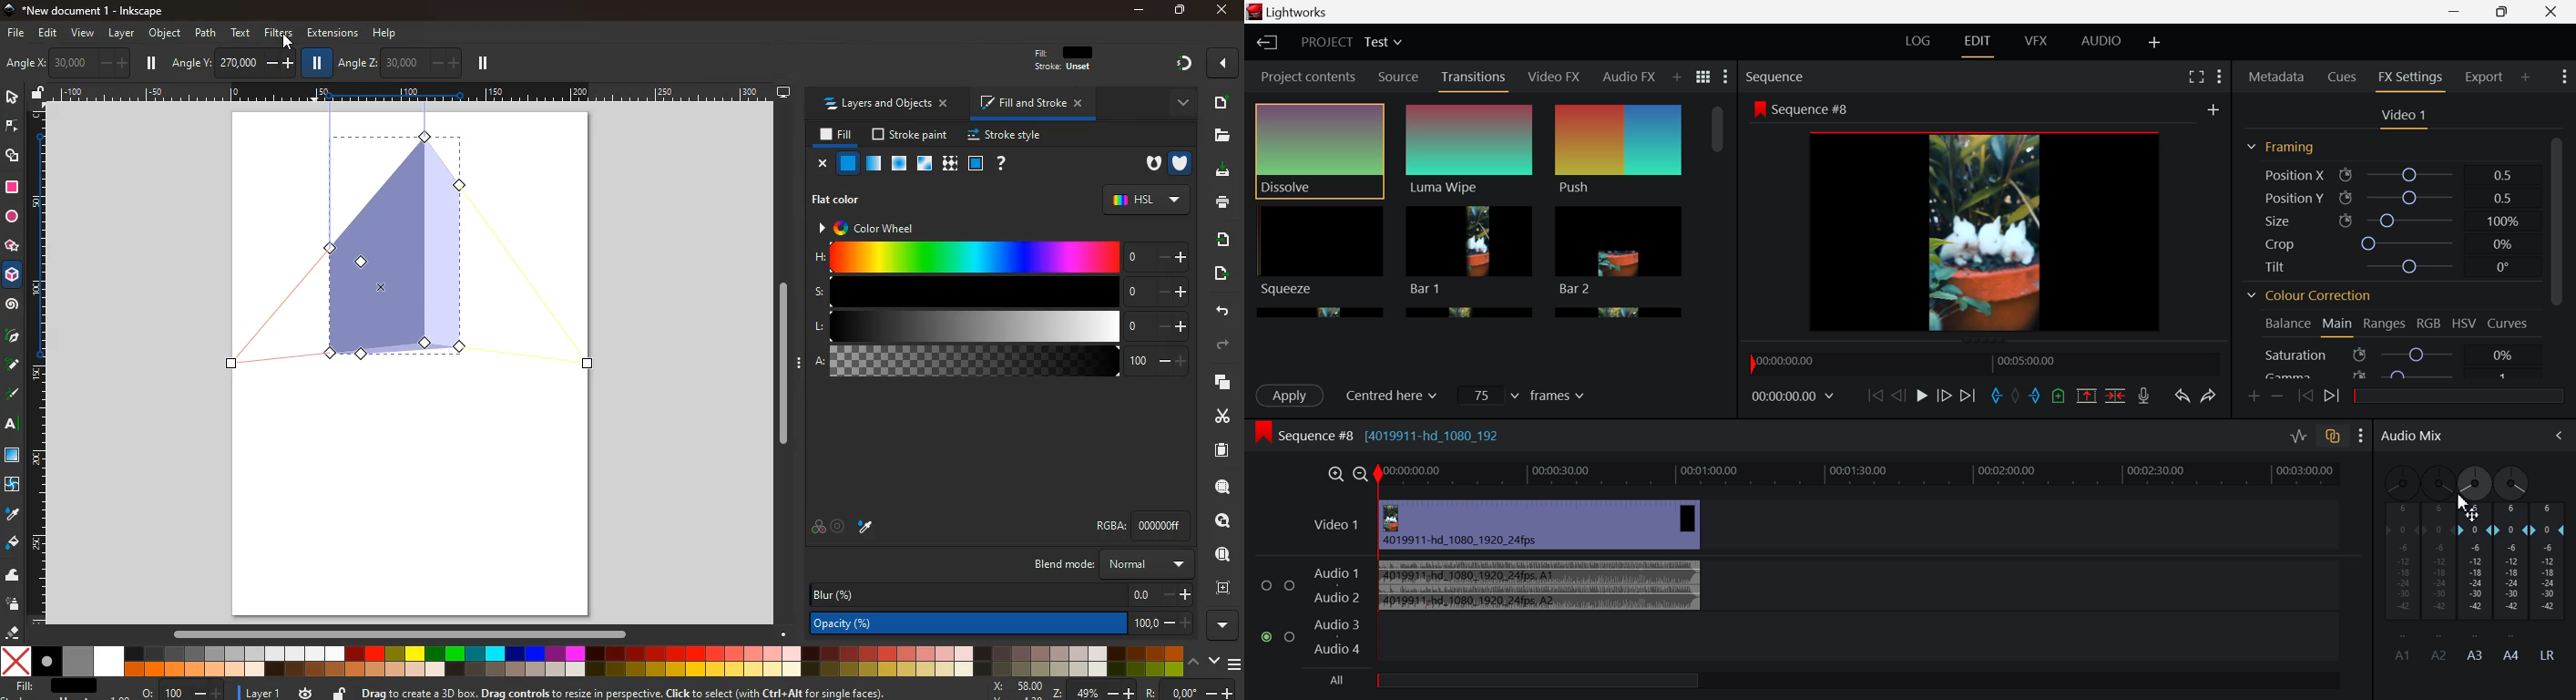 The height and width of the screenshot is (700, 2576). What do you see at coordinates (1303, 76) in the screenshot?
I see `Project contents` at bounding box center [1303, 76].